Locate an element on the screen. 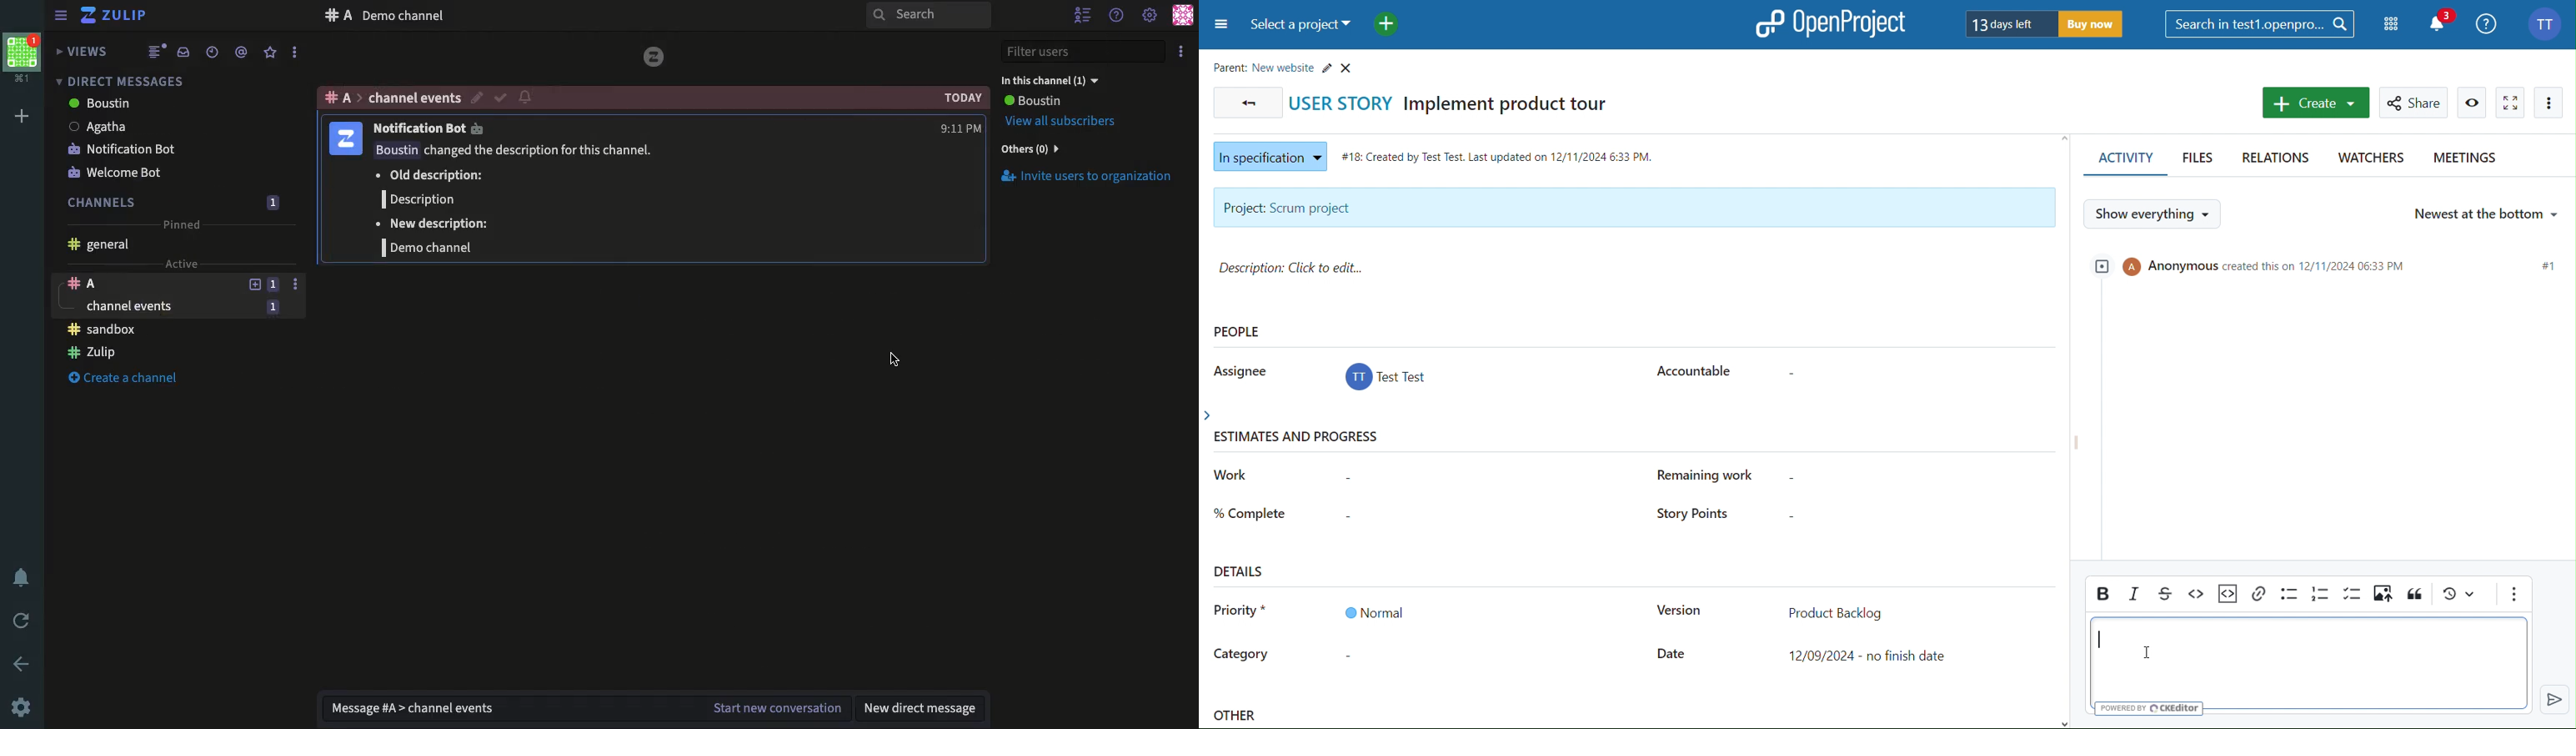 The width and height of the screenshot is (2576, 756). Views is located at coordinates (84, 52).